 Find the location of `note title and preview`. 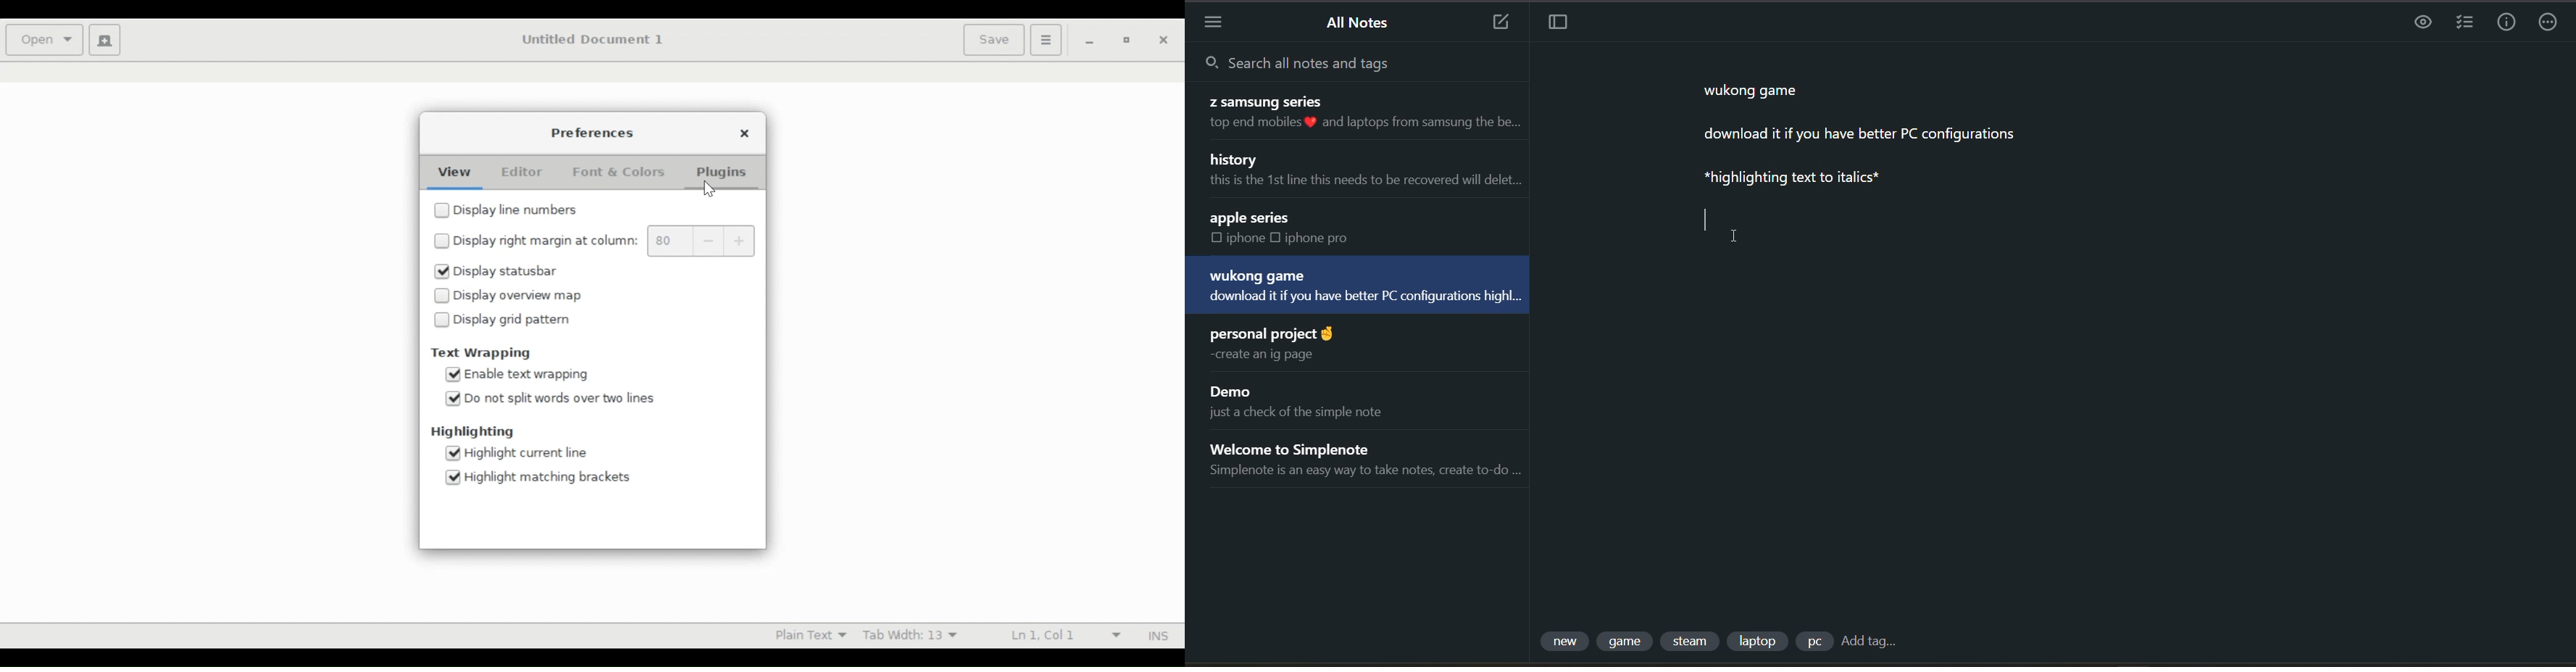

note title and preview is located at coordinates (1361, 166).